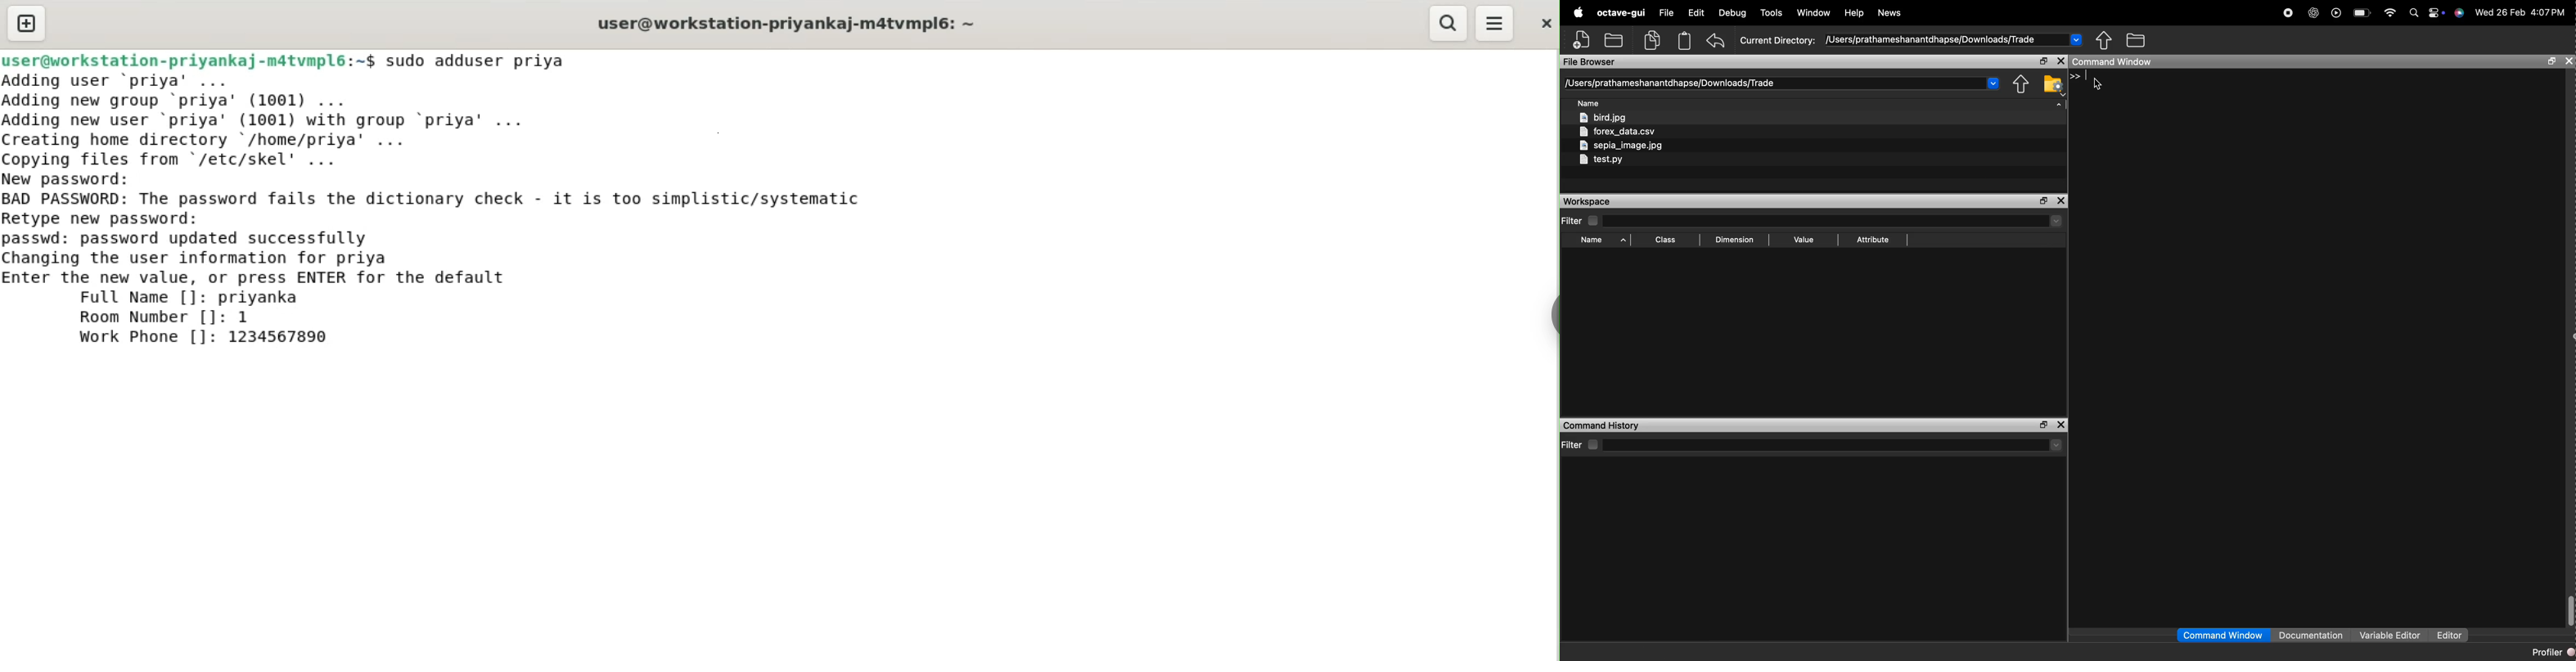  I want to click on undo, so click(1716, 41).